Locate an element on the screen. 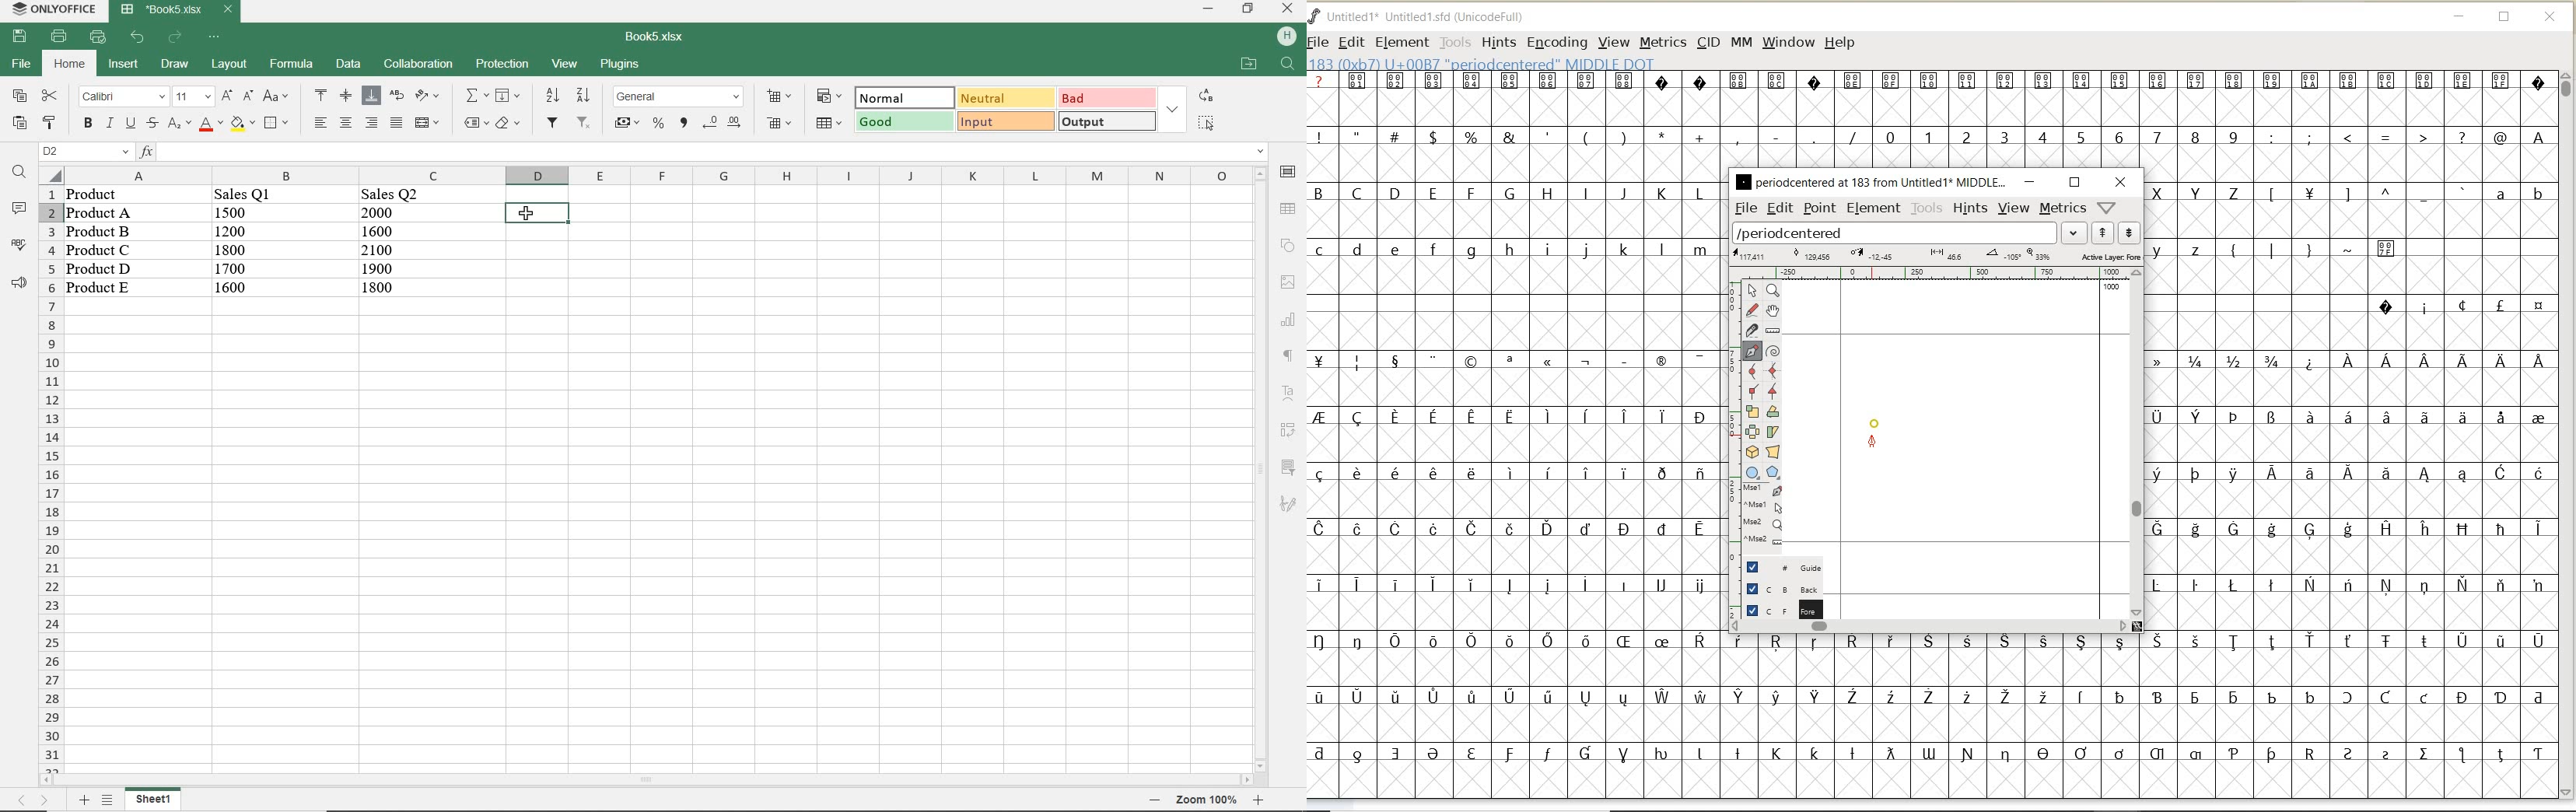  draw a freehand curve is located at coordinates (1752, 308).